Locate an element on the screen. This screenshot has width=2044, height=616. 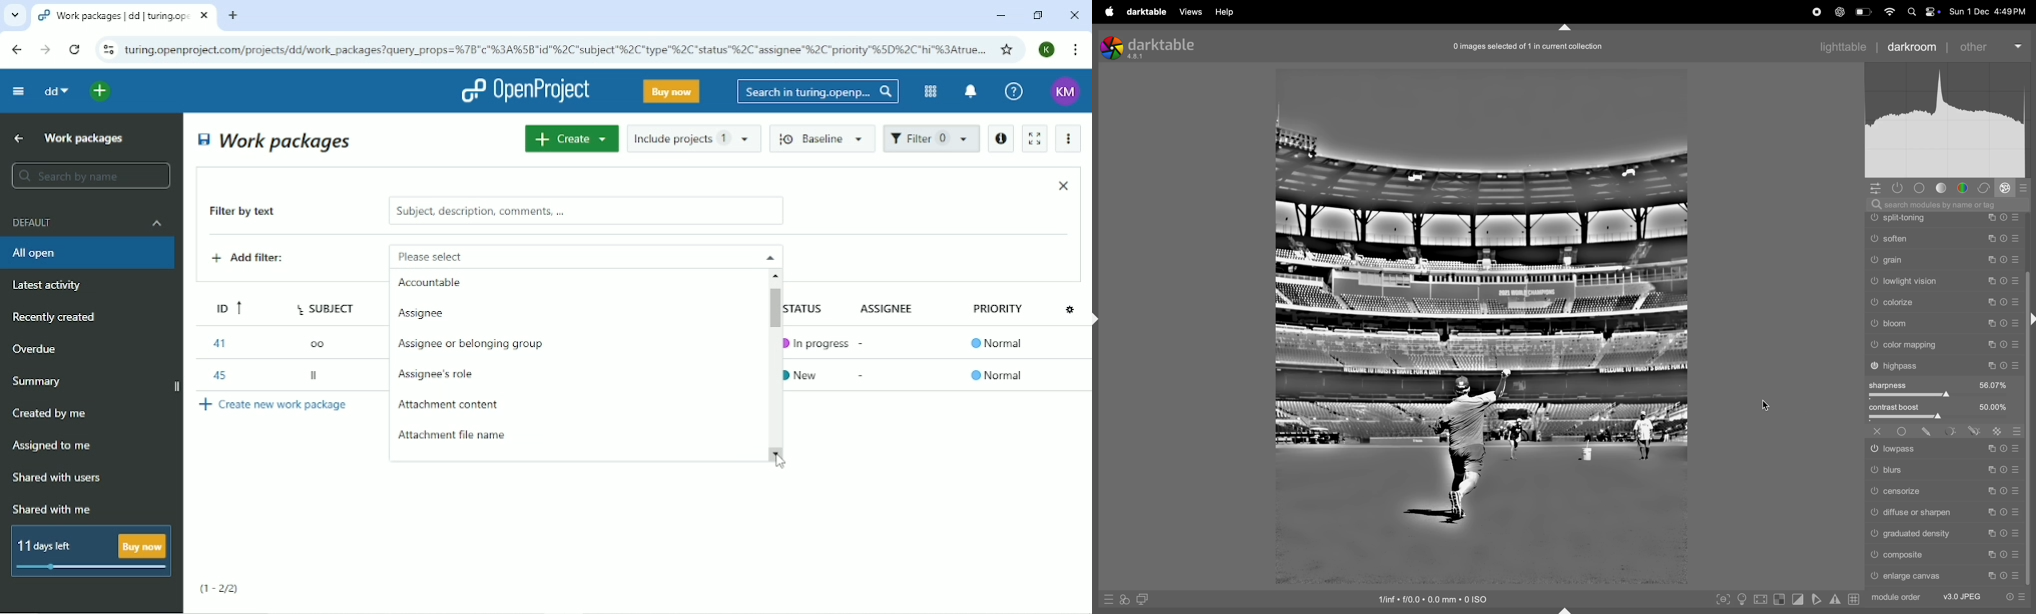
toggle clipping indications is located at coordinates (1798, 600).